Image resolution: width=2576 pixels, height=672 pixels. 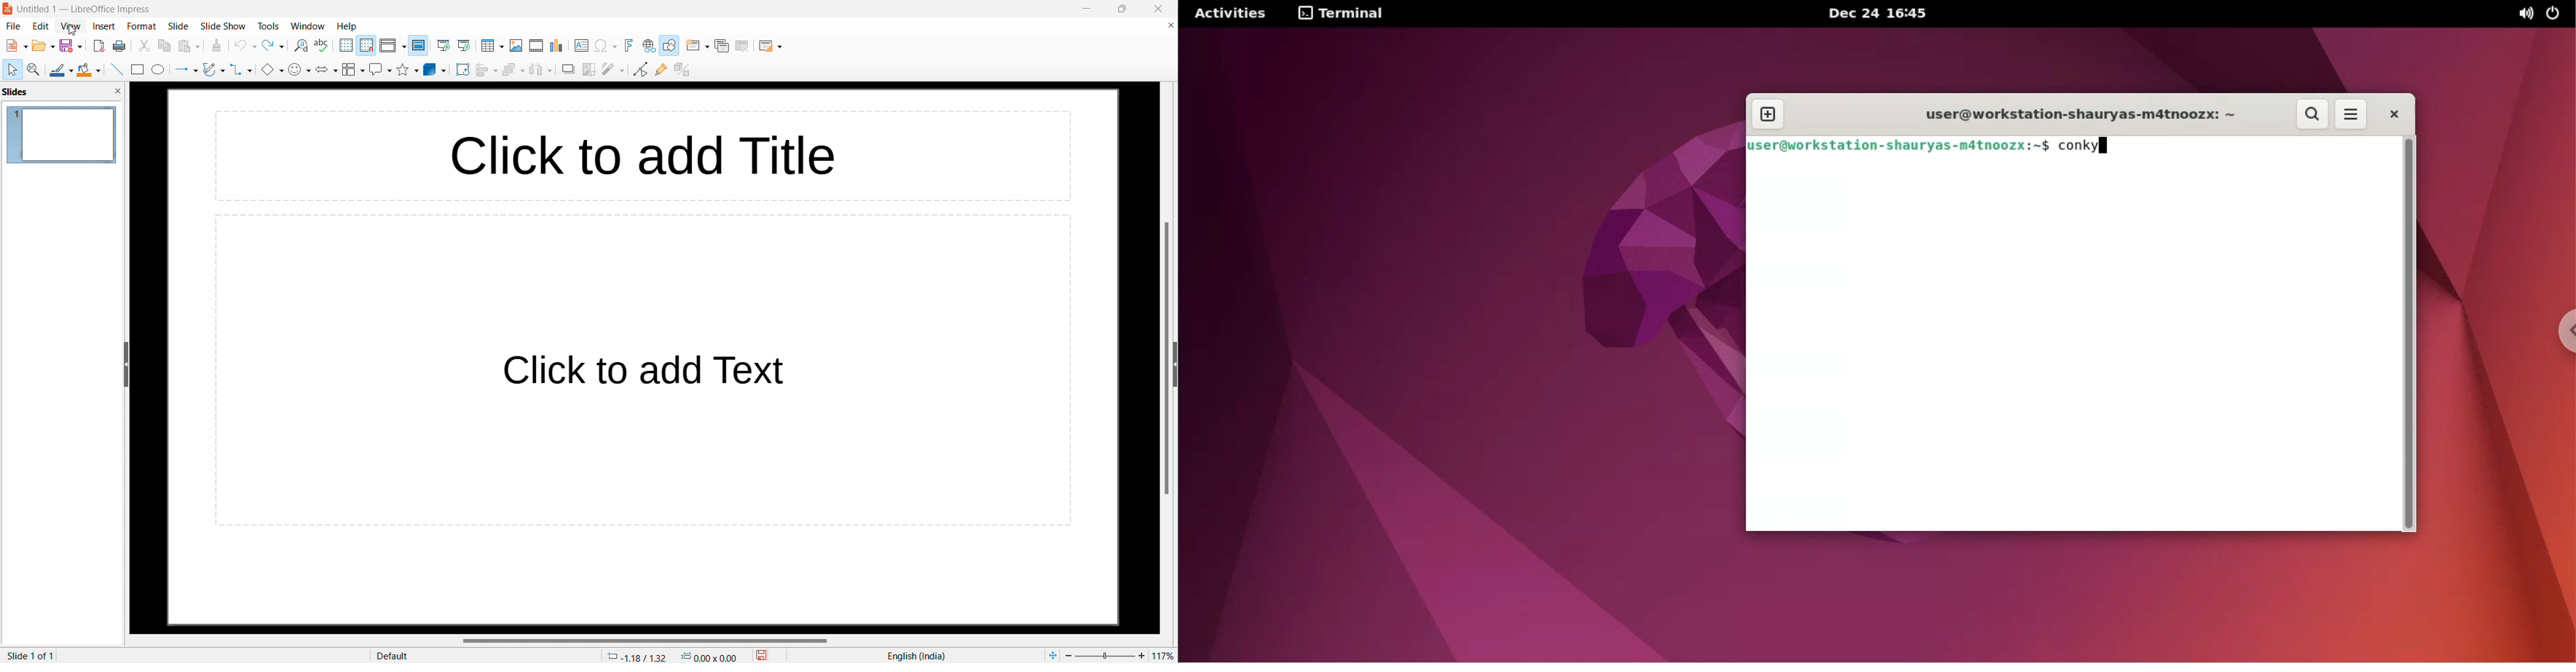 What do you see at coordinates (638, 655) in the screenshot?
I see `cursor coordinates` at bounding box center [638, 655].